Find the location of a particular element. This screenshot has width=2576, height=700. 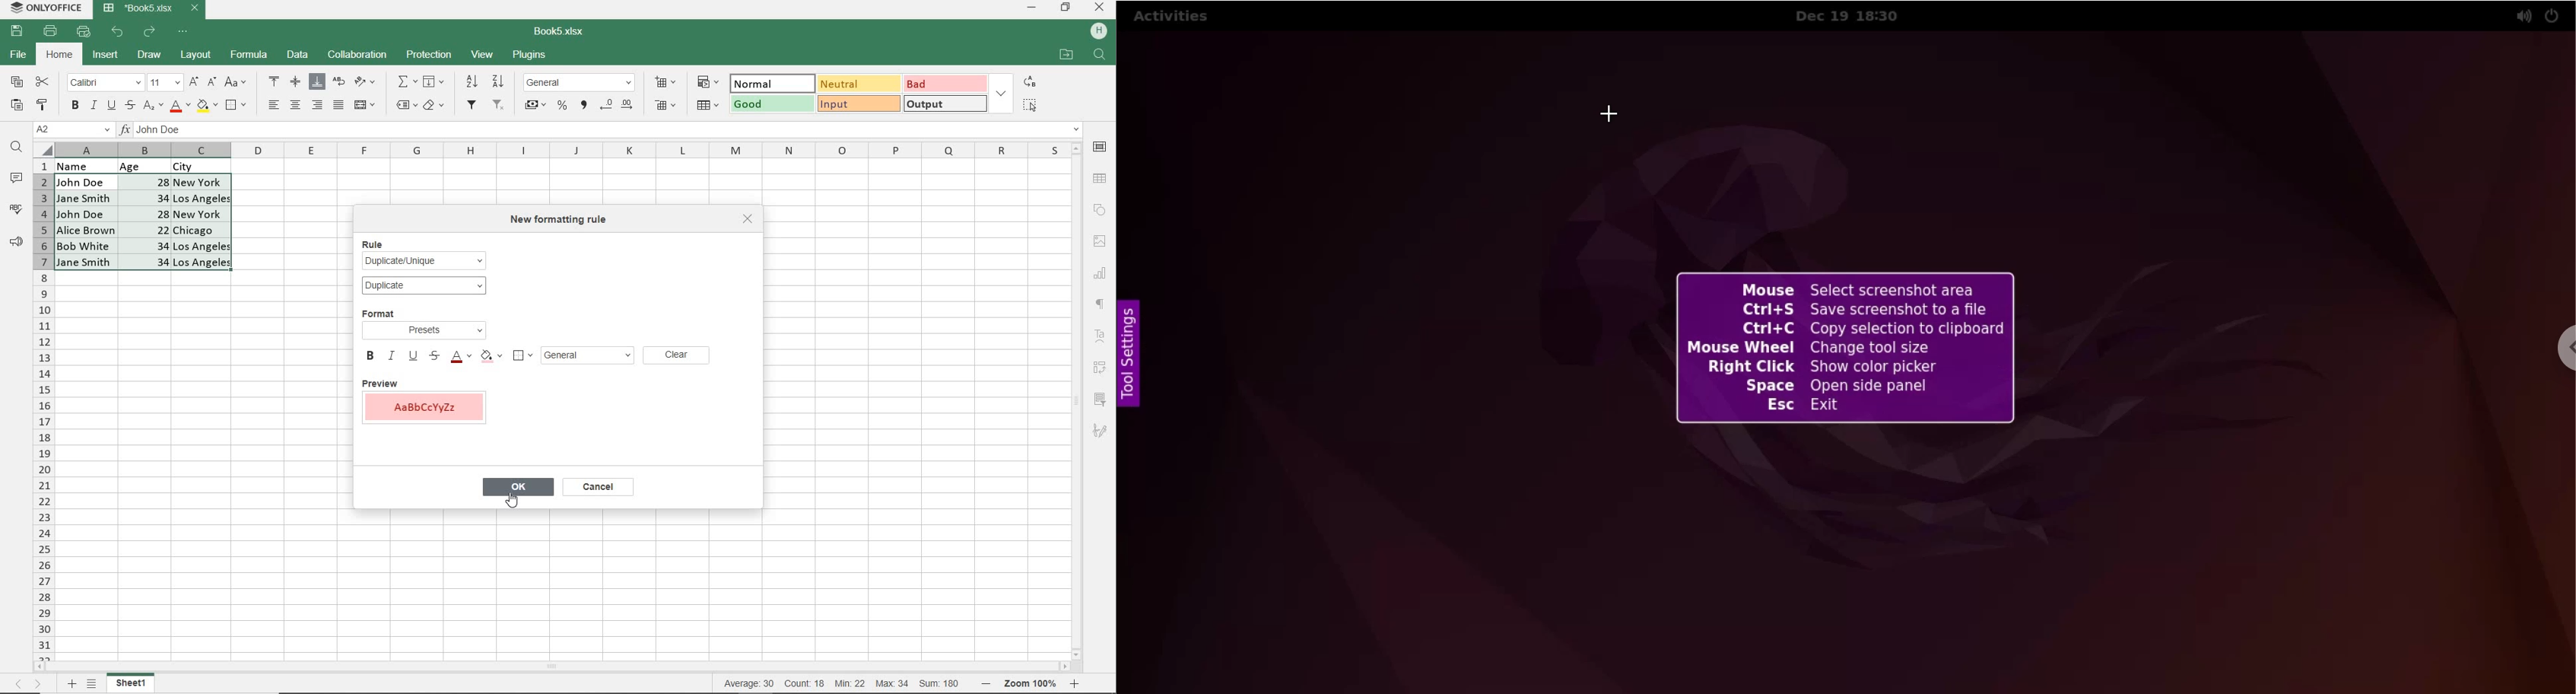

NAME MANAGER is located at coordinates (72, 130).